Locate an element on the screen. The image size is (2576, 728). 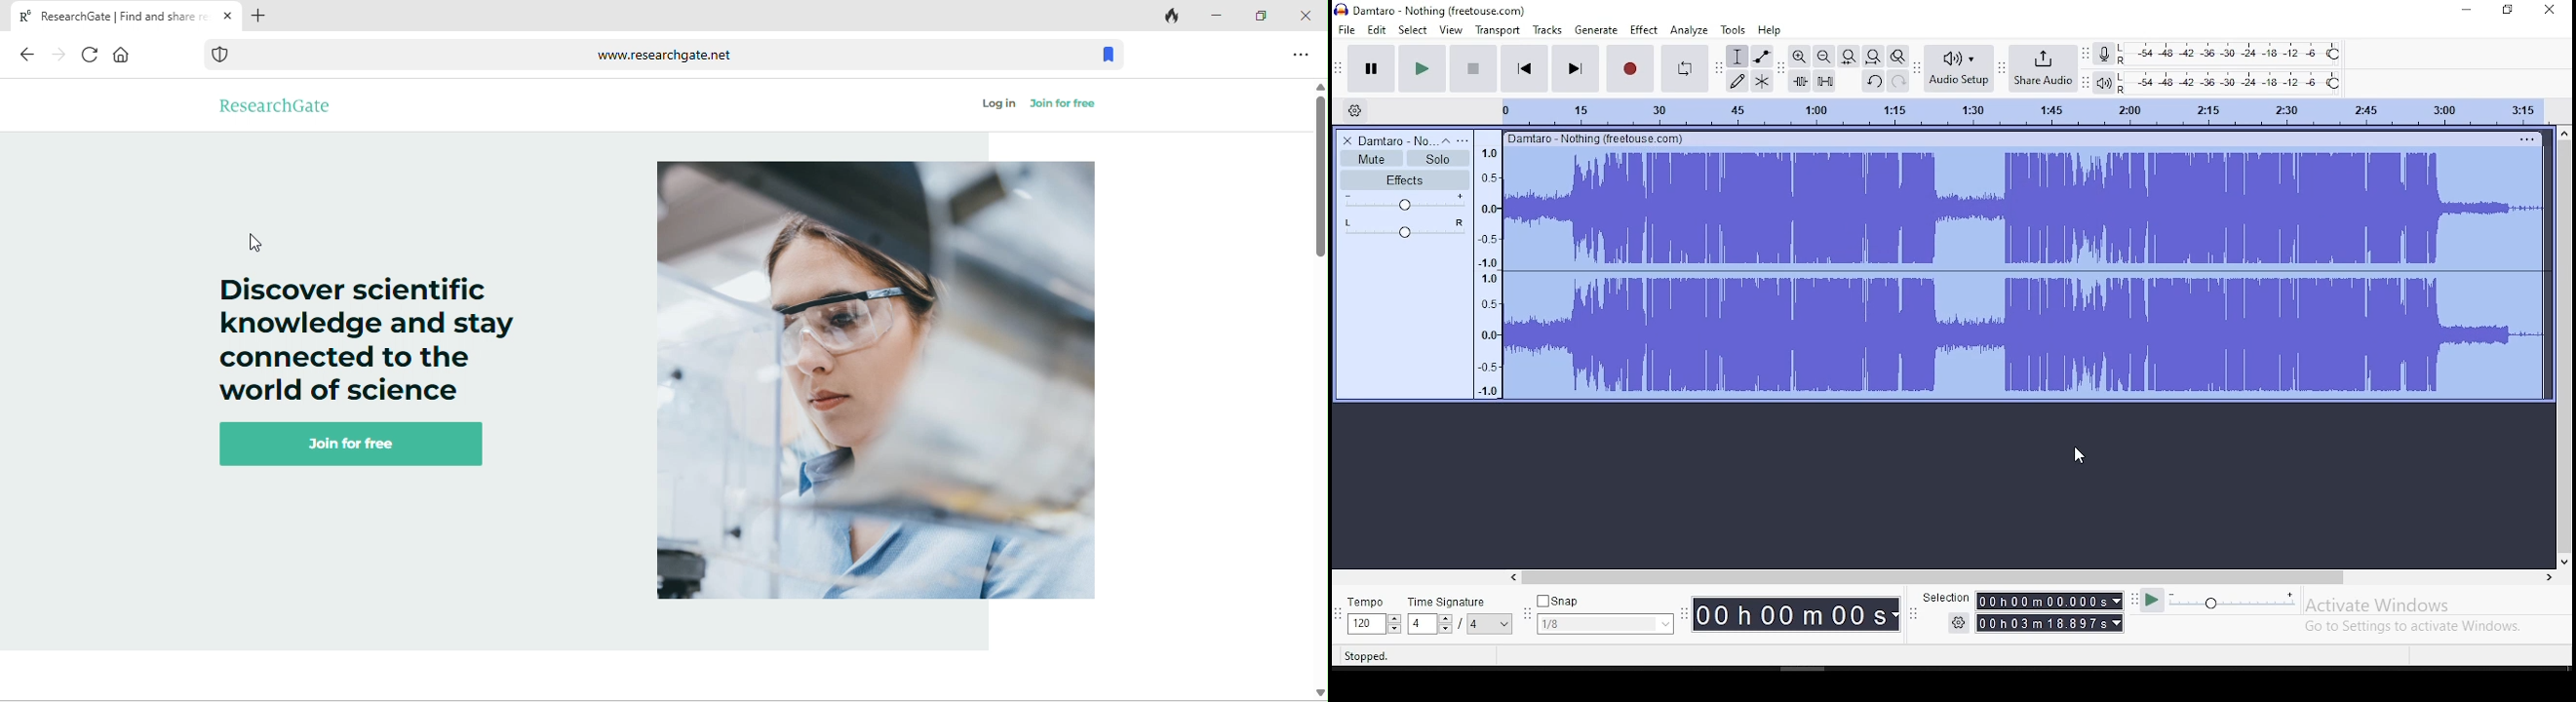
solo is located at coordinates (1438, 159).